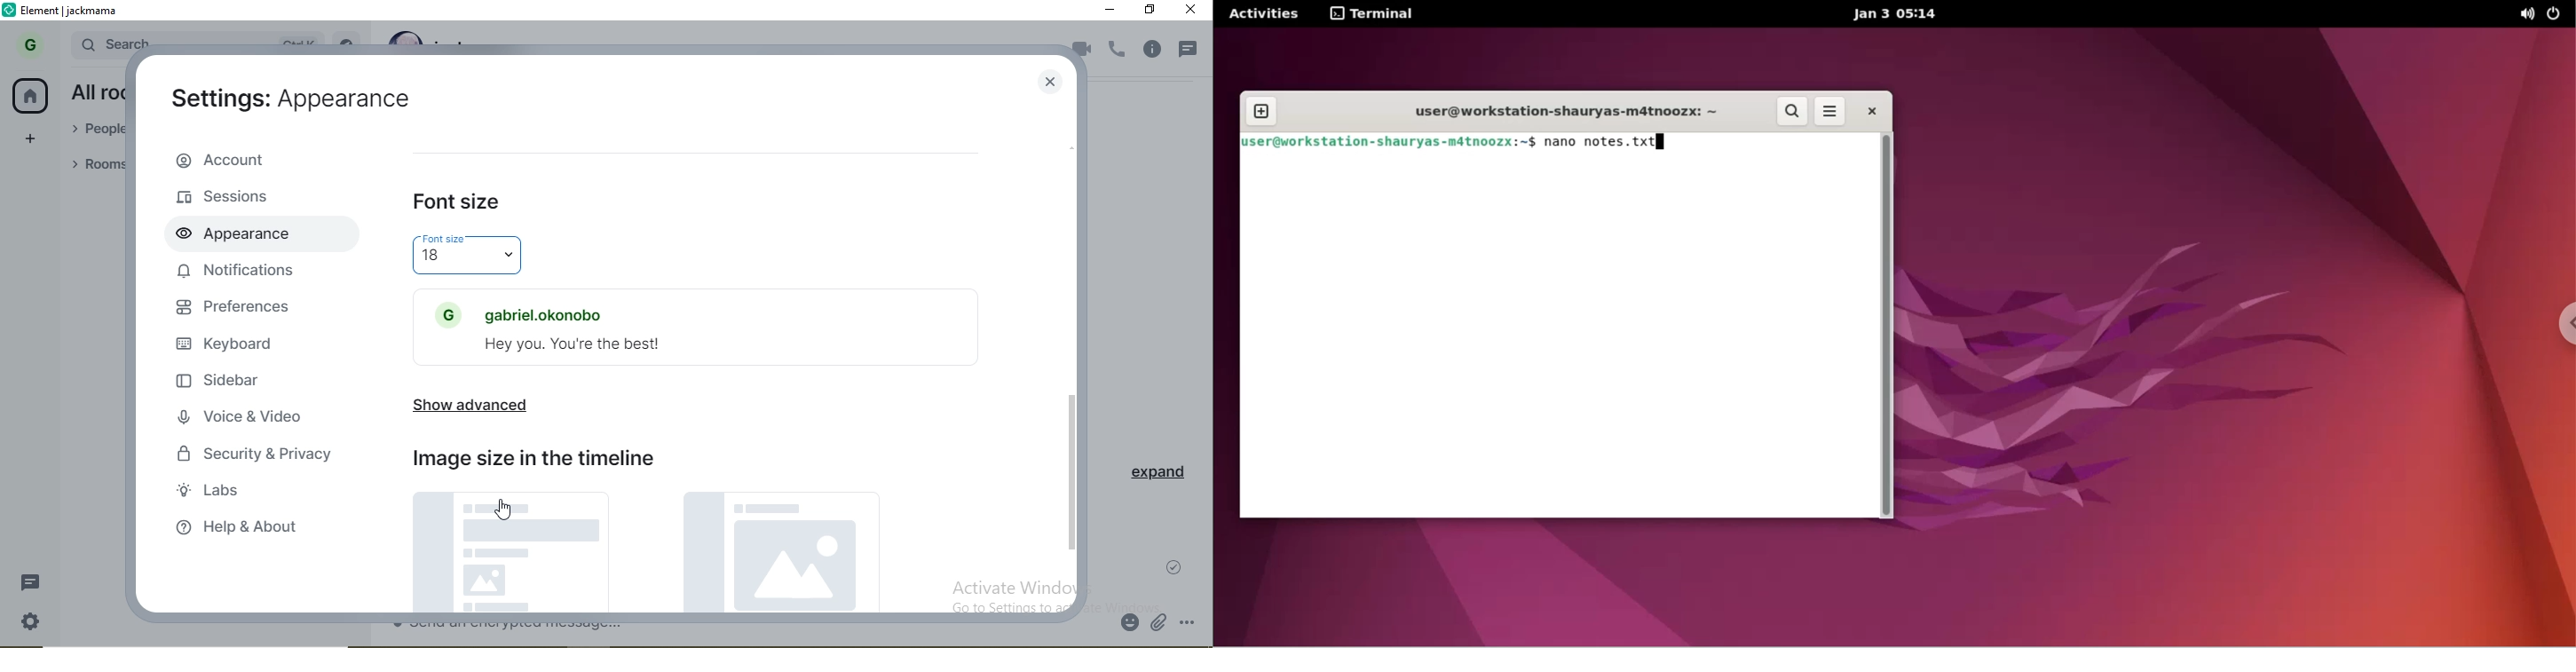 The height and width of the screenshot is (672, 2576). What do you see at coordinates (2556, 324) in the screenshot?
I see `chrome options` at bounding box center [2556, 324].